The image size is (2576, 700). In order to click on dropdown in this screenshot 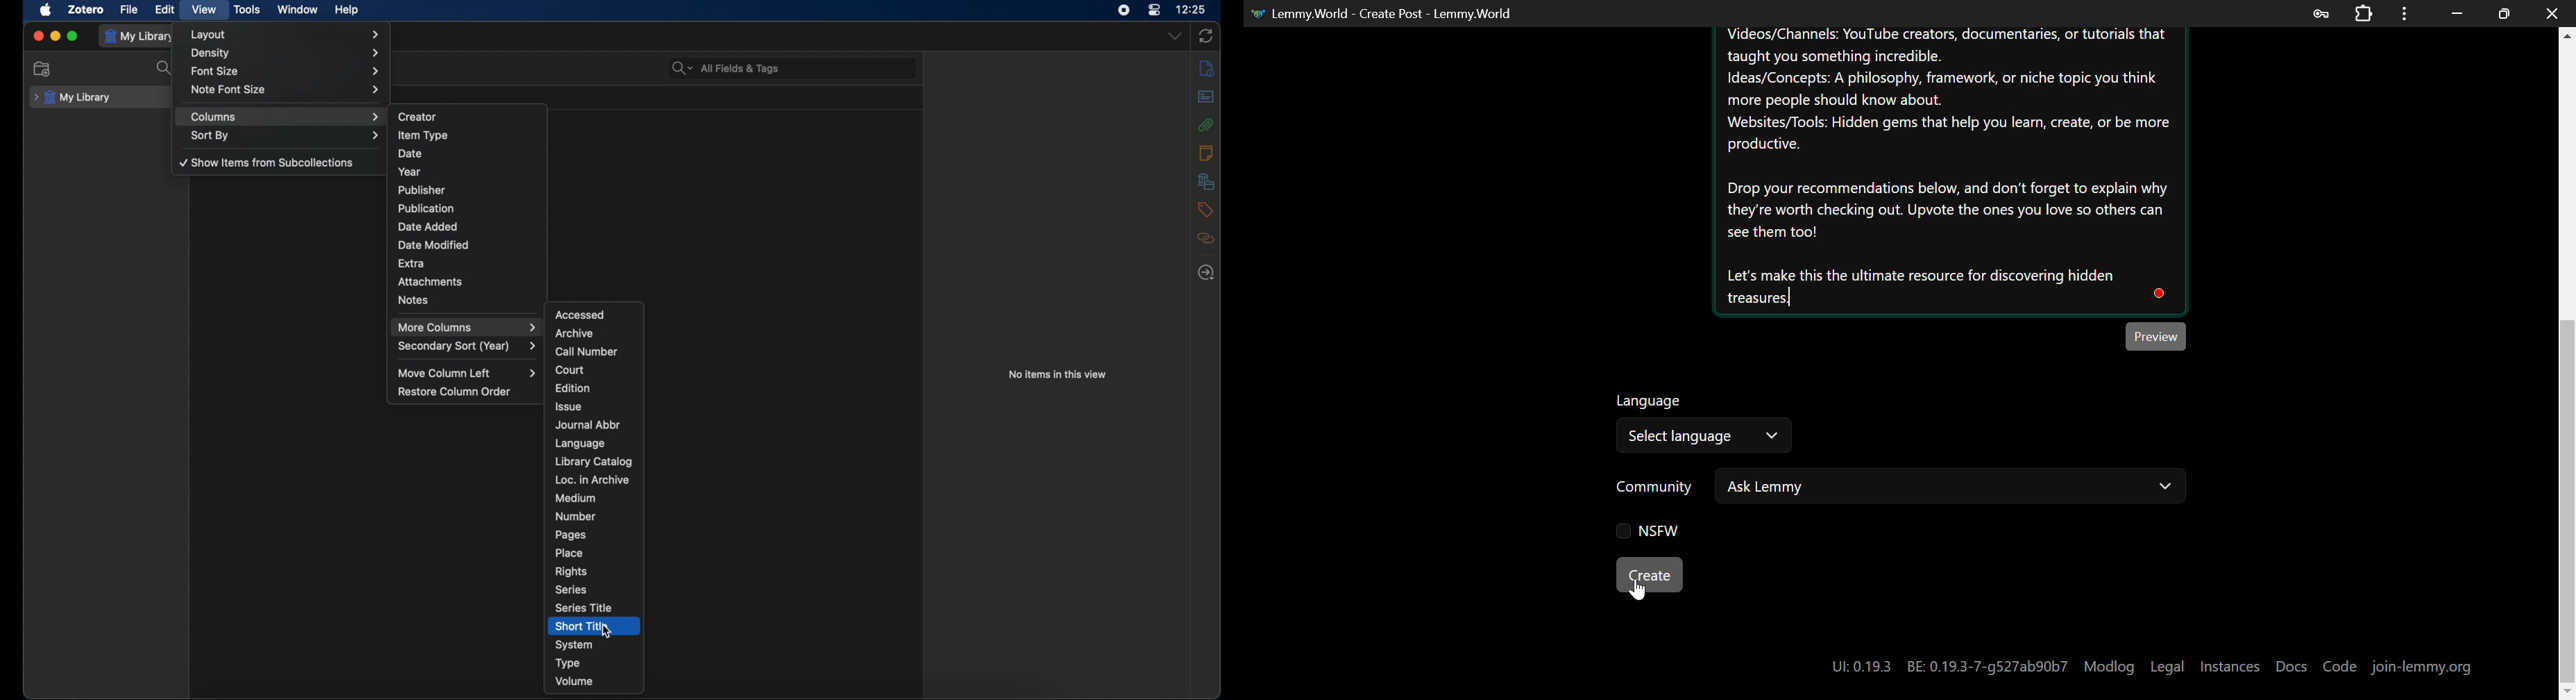, I will do `click(1174, 35)`.